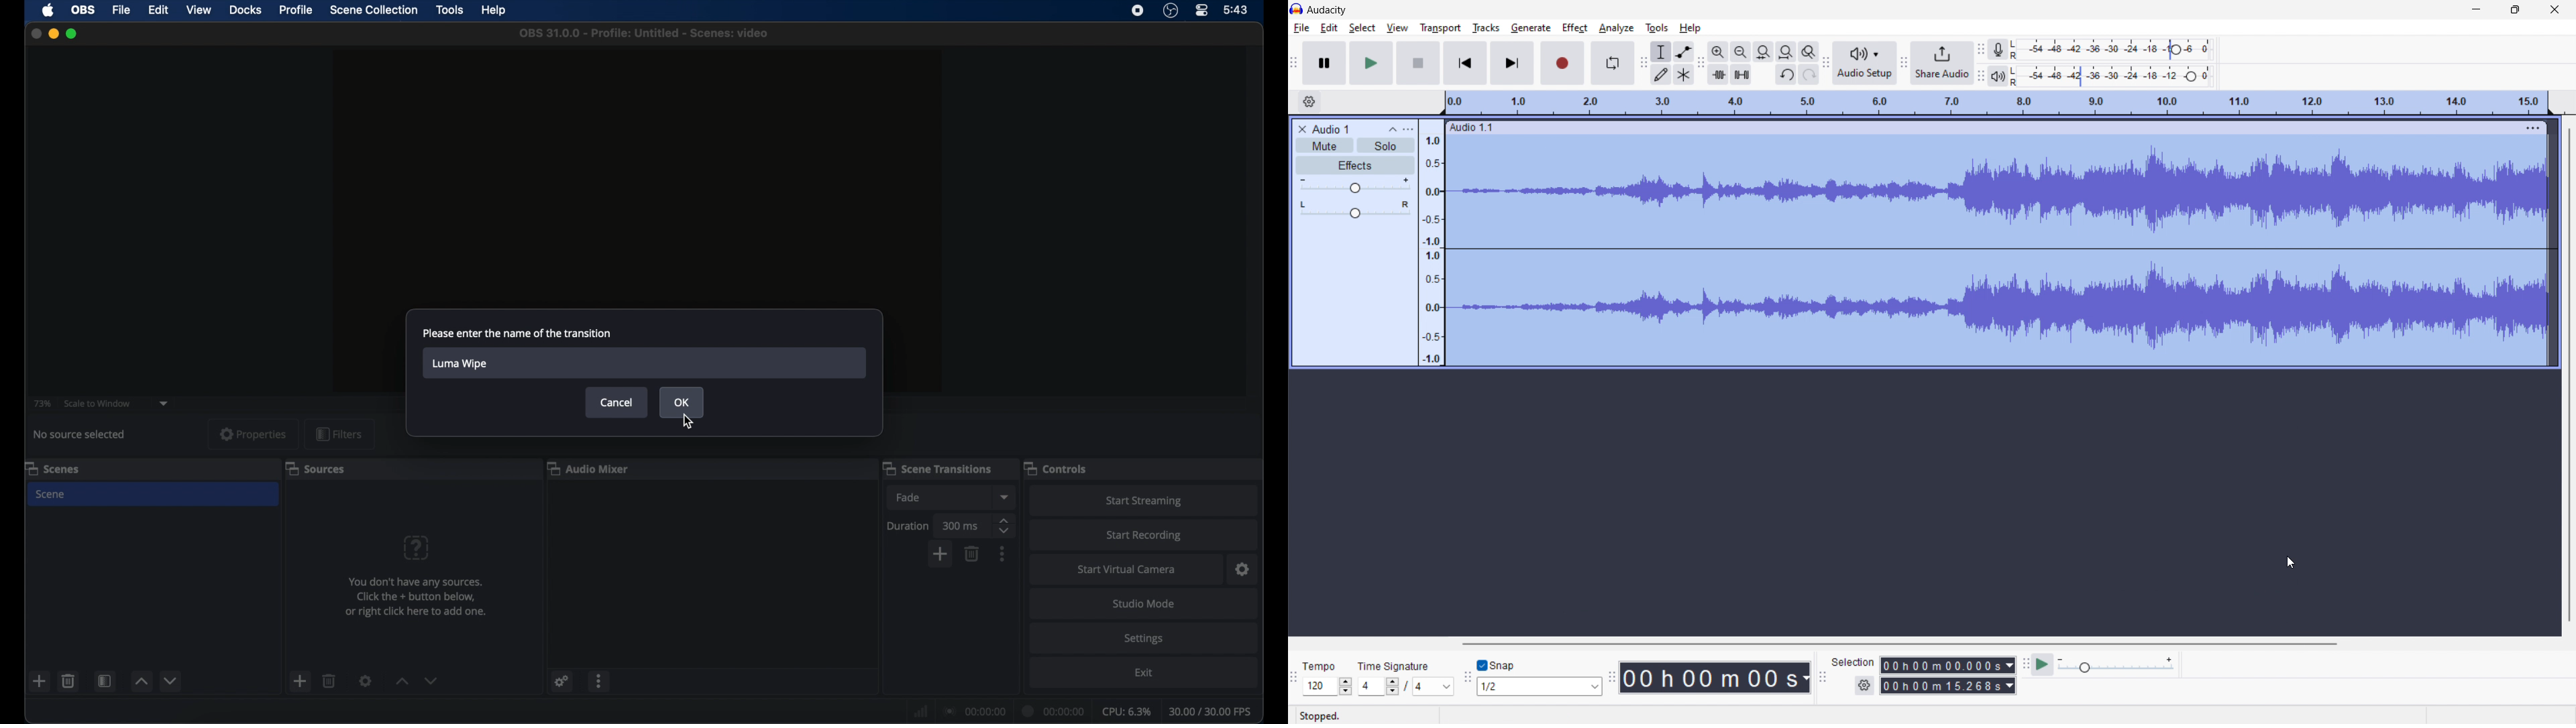  Describe the element at coordinates (1656, 28) in the screenshot. I see `tools` at that location.